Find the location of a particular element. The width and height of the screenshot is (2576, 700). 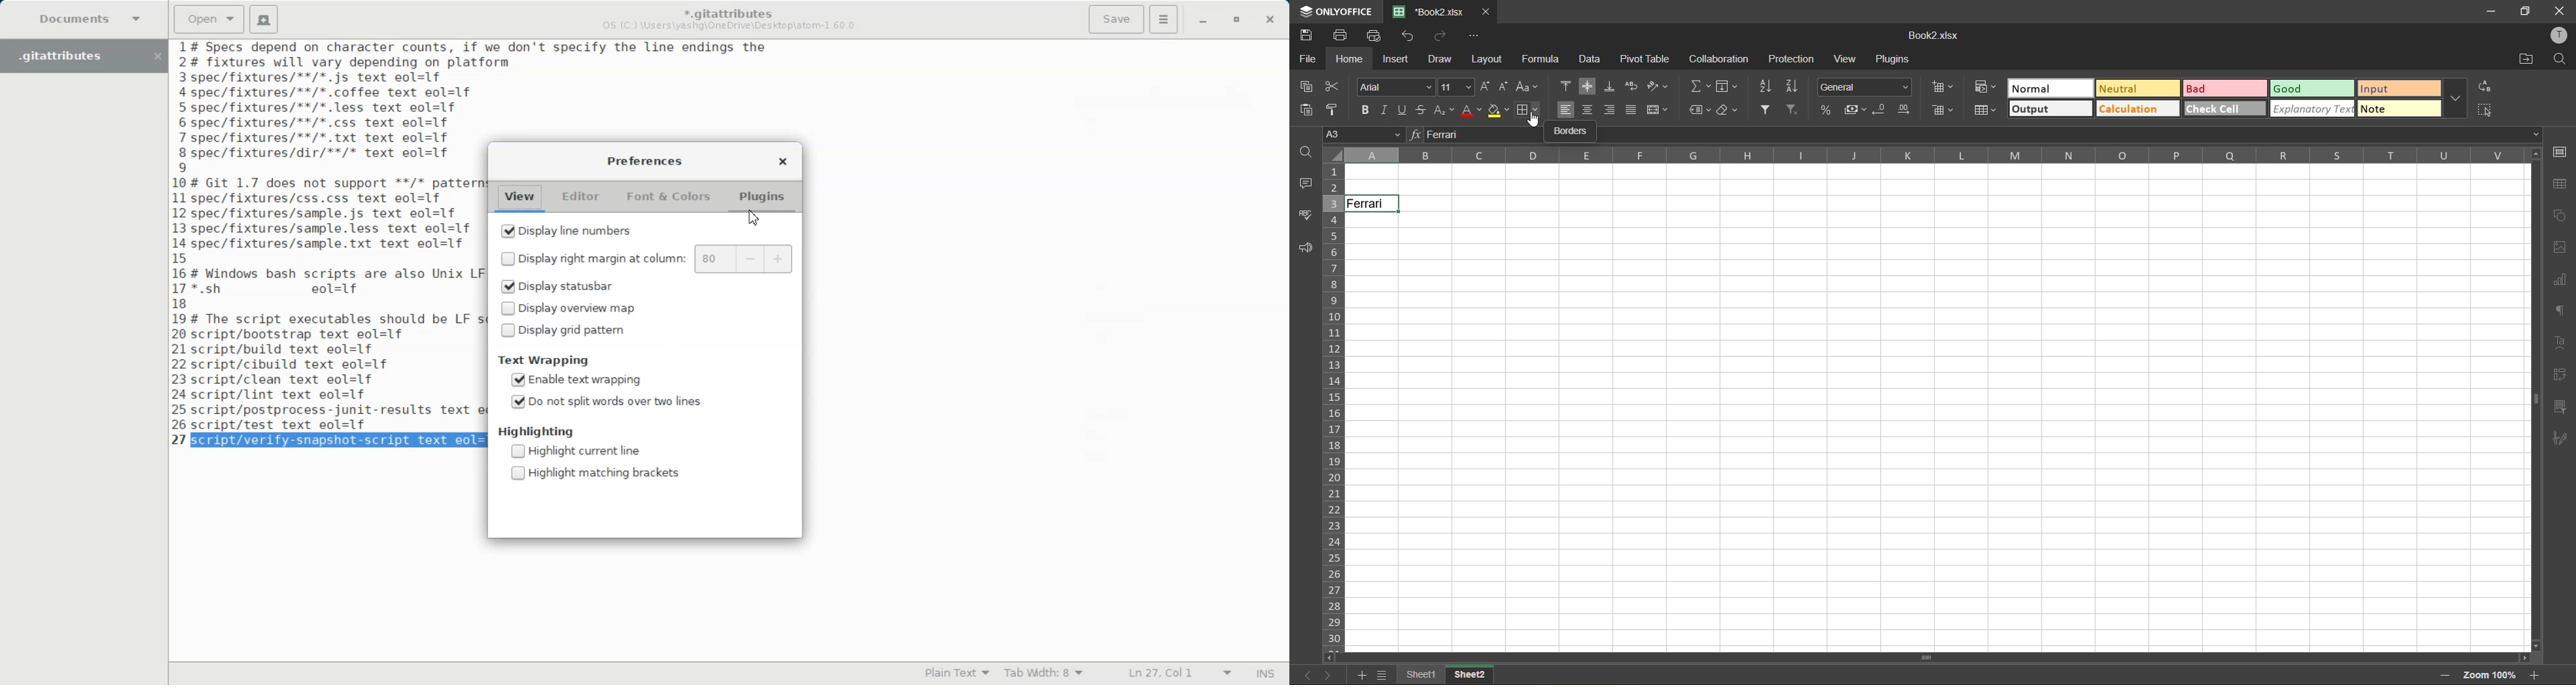

charts is located at coordinates (2559, 280).